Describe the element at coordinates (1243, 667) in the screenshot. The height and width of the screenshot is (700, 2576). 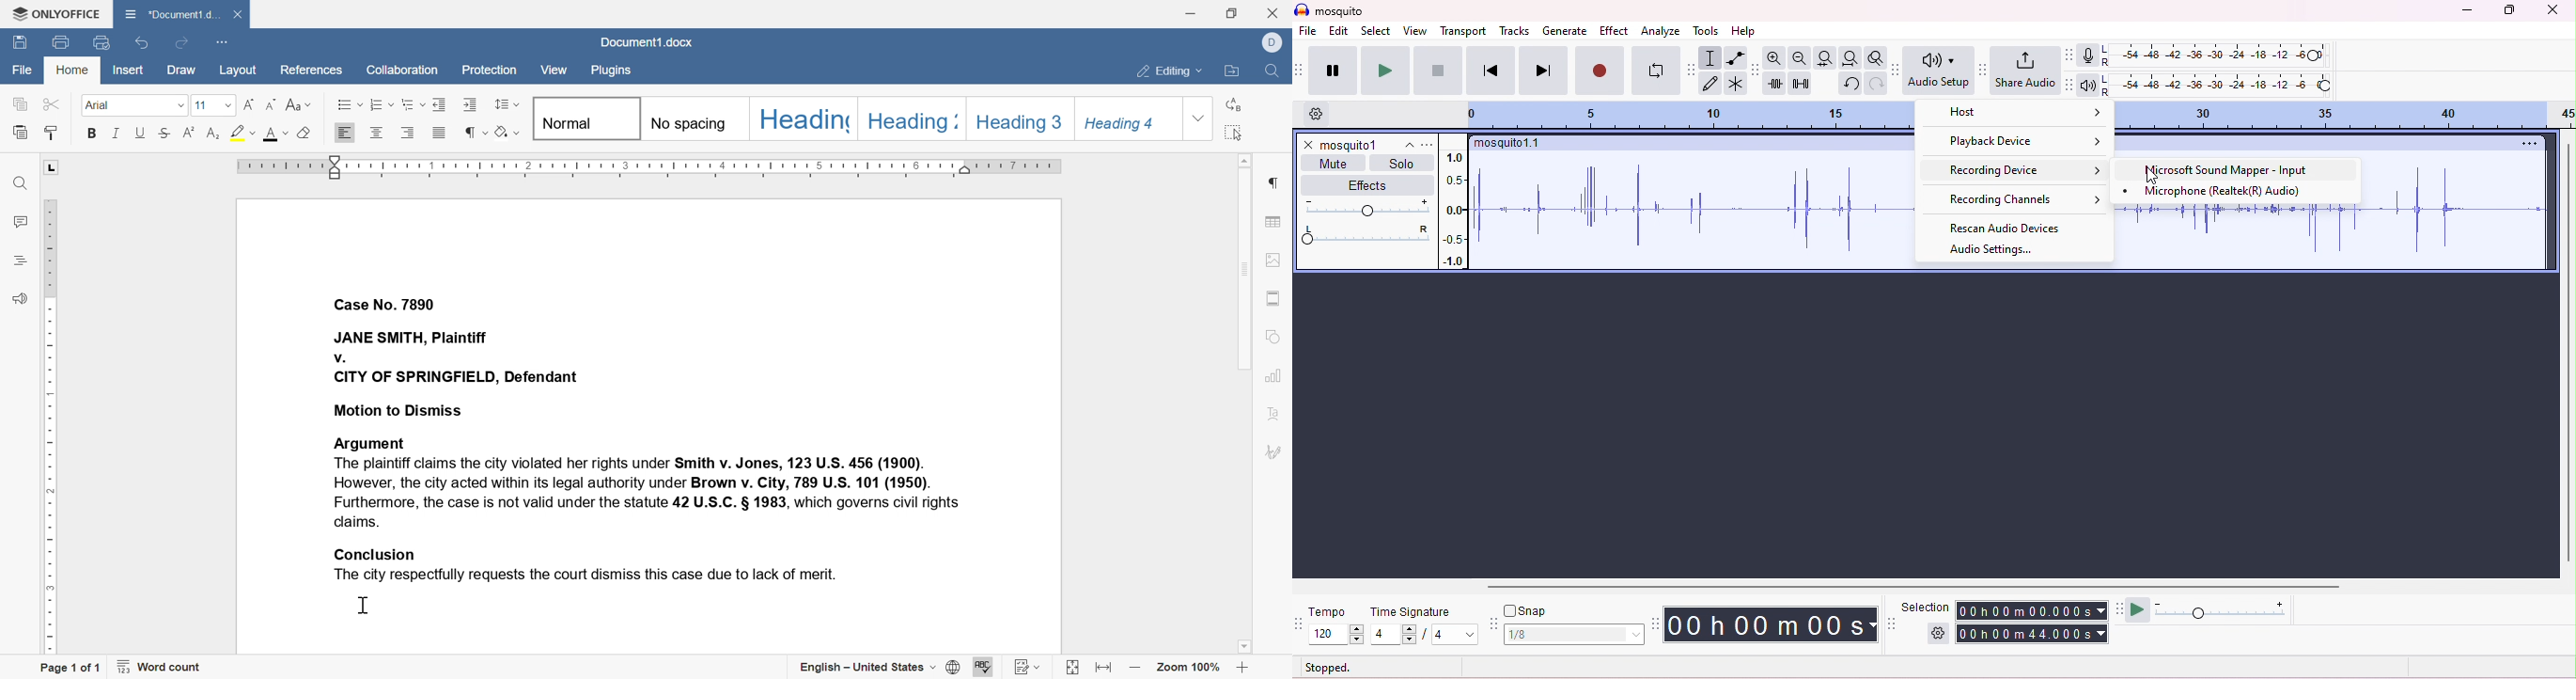
I see `zoom in` at that location.